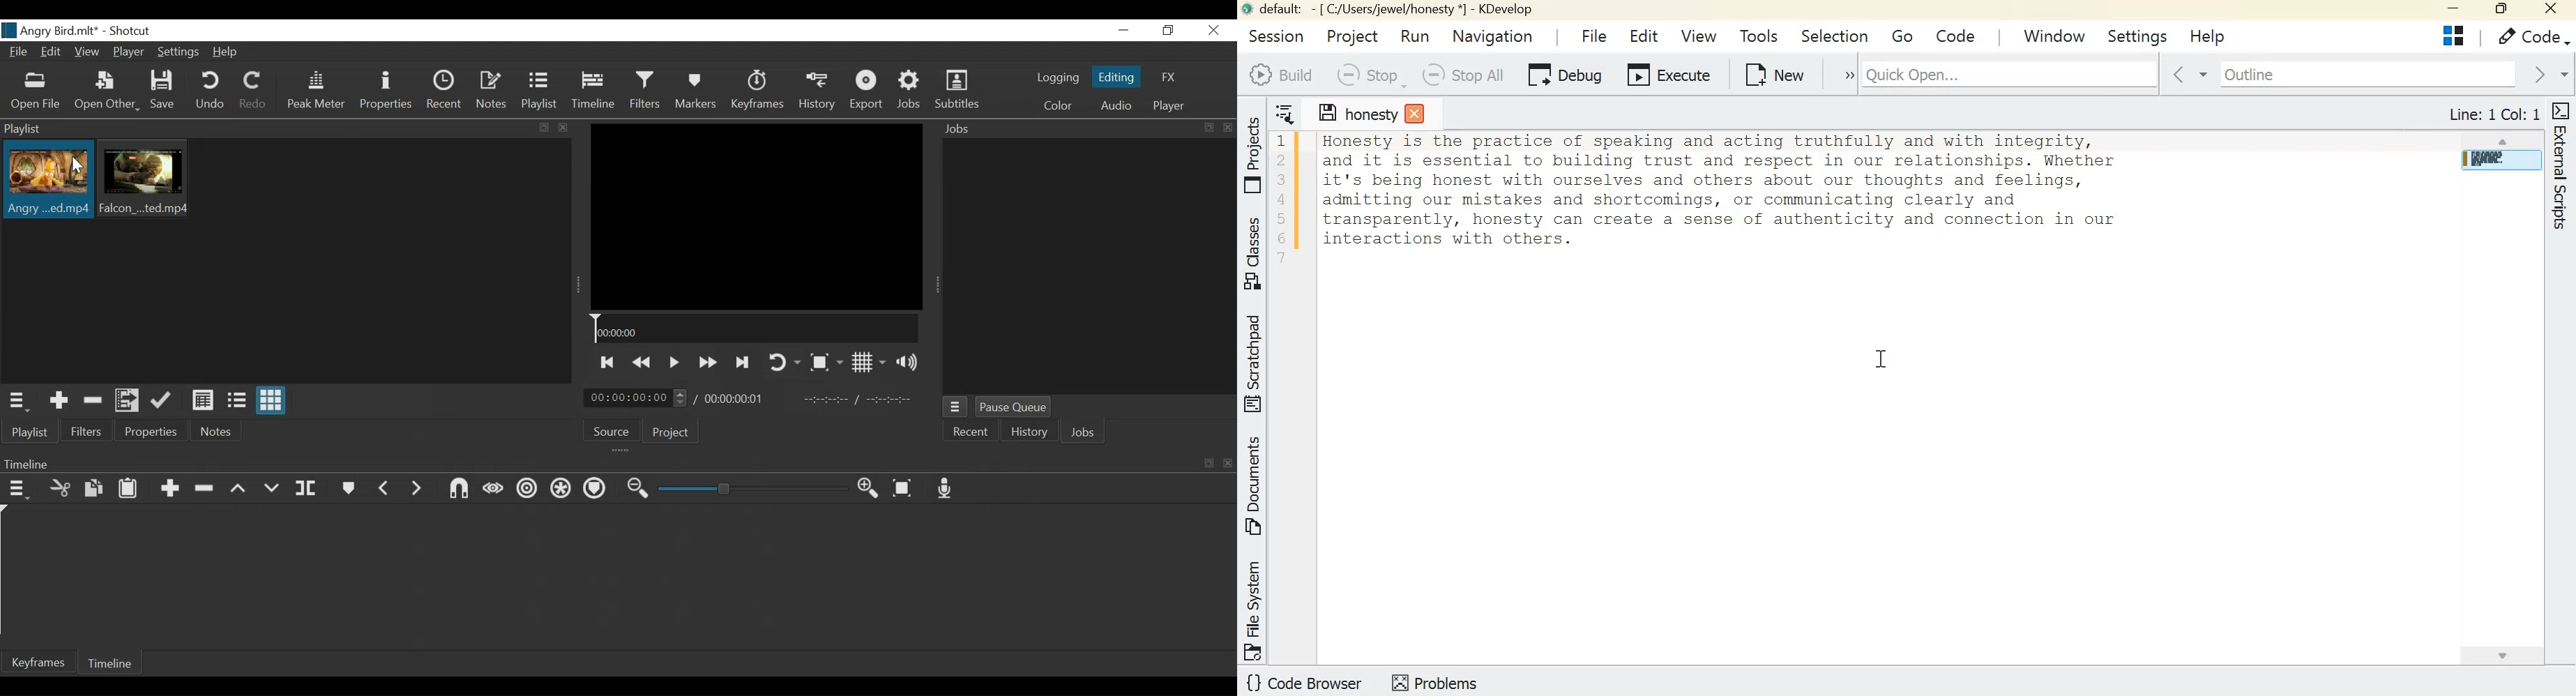 The image size is (2576, 700). What do you see at coordinates (1286, 112) in the screenshot?
I see `Show sorted list of open documents` at bounding box center [1286, 112].